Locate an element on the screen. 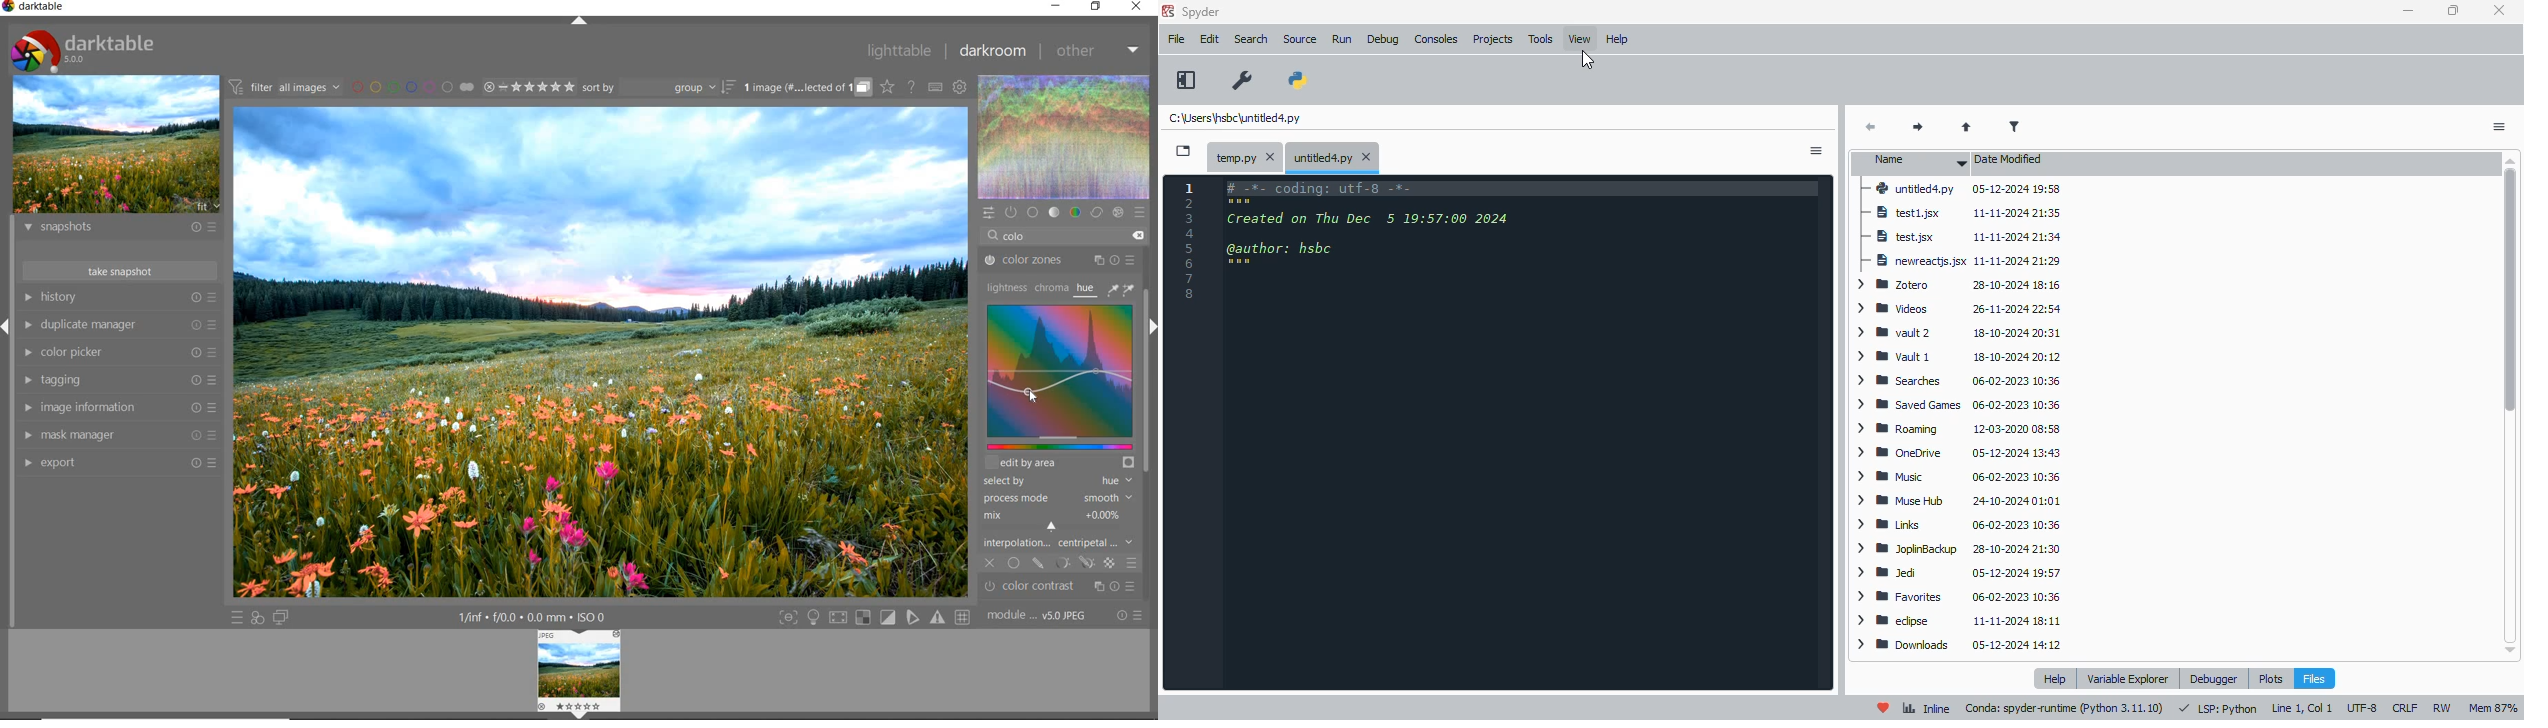 The height and width of the screenshot is (728, 2548). temporary file is located at coordinates (1247, 158).